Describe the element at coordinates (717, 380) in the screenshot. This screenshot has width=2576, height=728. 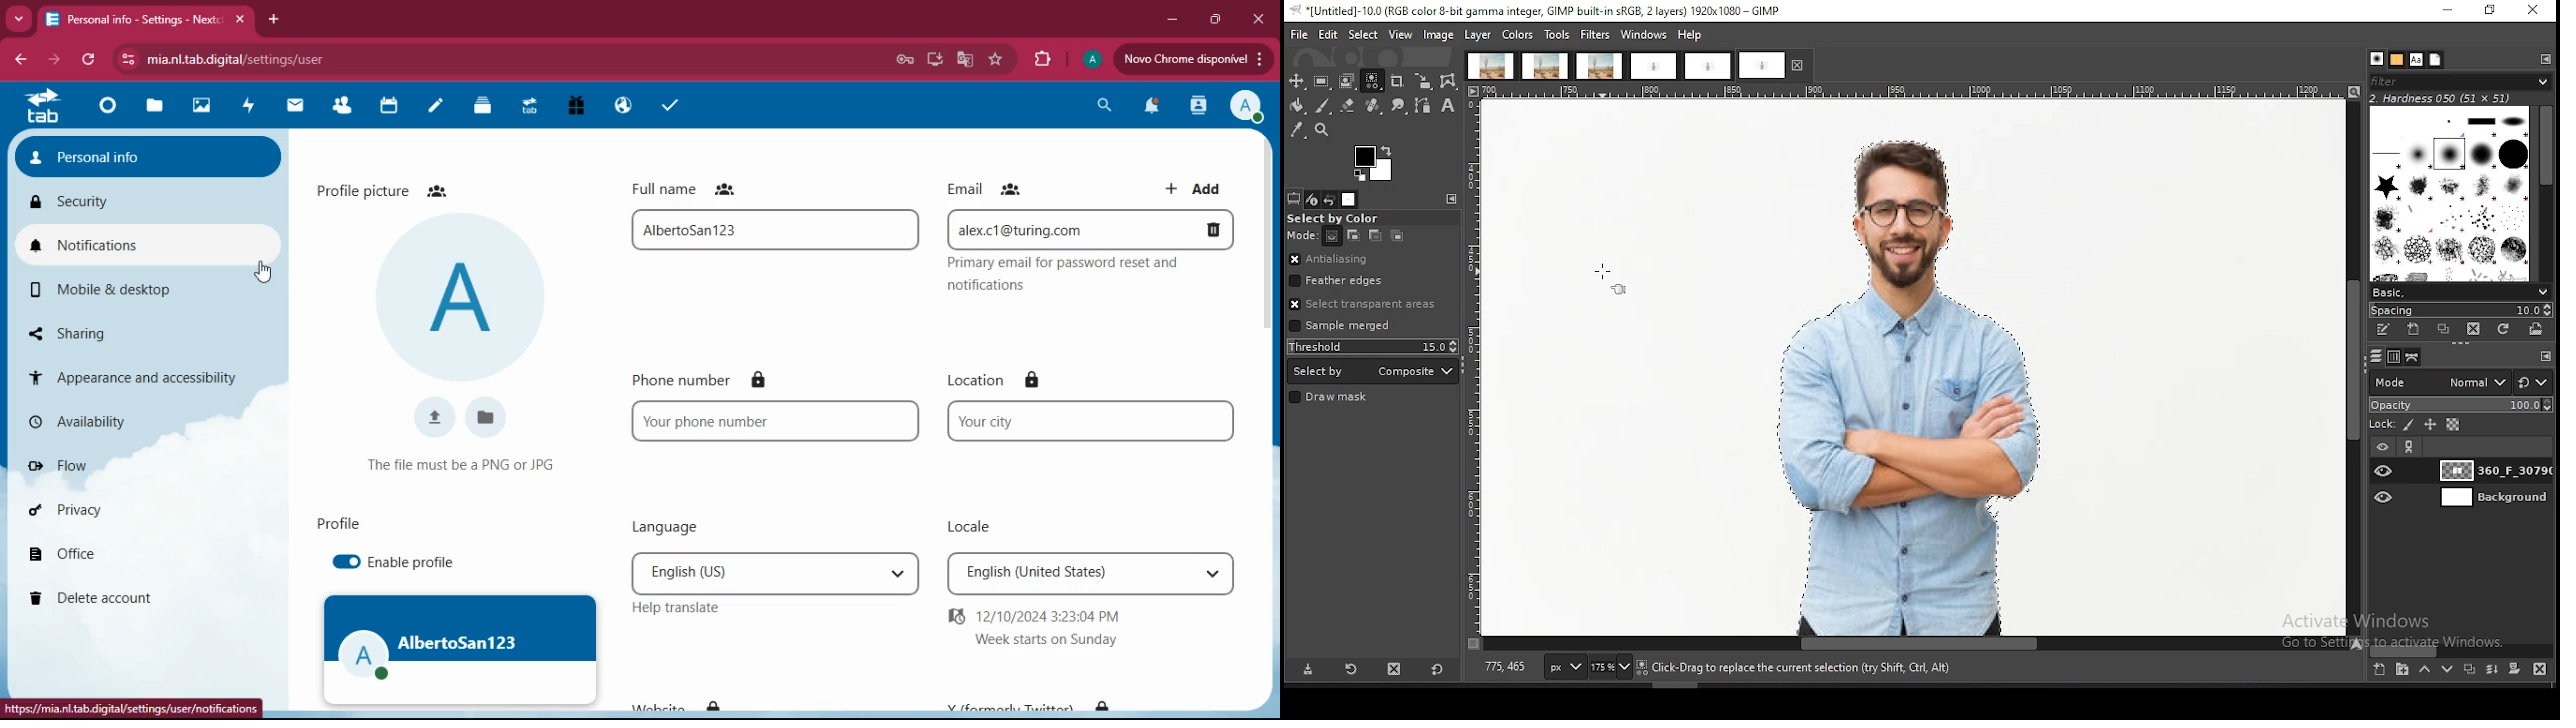
I see `phone number` at that location.